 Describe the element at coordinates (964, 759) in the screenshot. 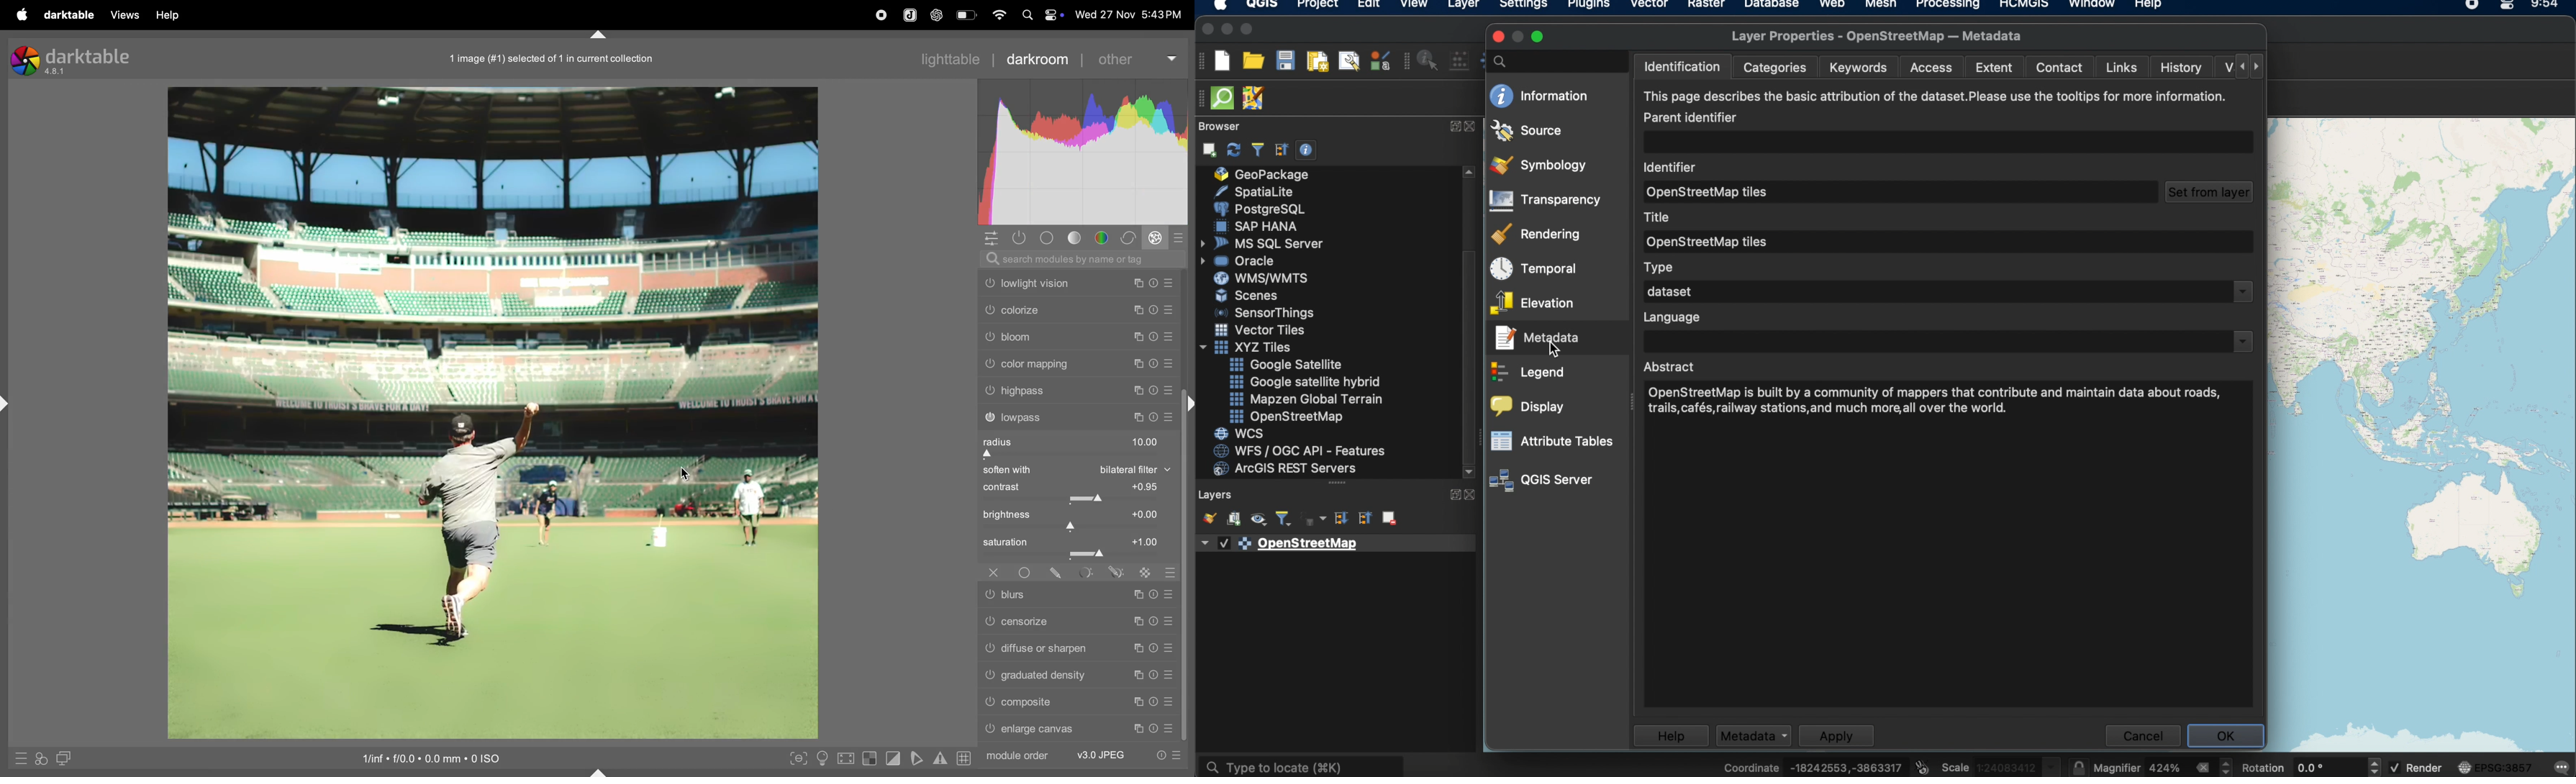

I see `grid` at that location.